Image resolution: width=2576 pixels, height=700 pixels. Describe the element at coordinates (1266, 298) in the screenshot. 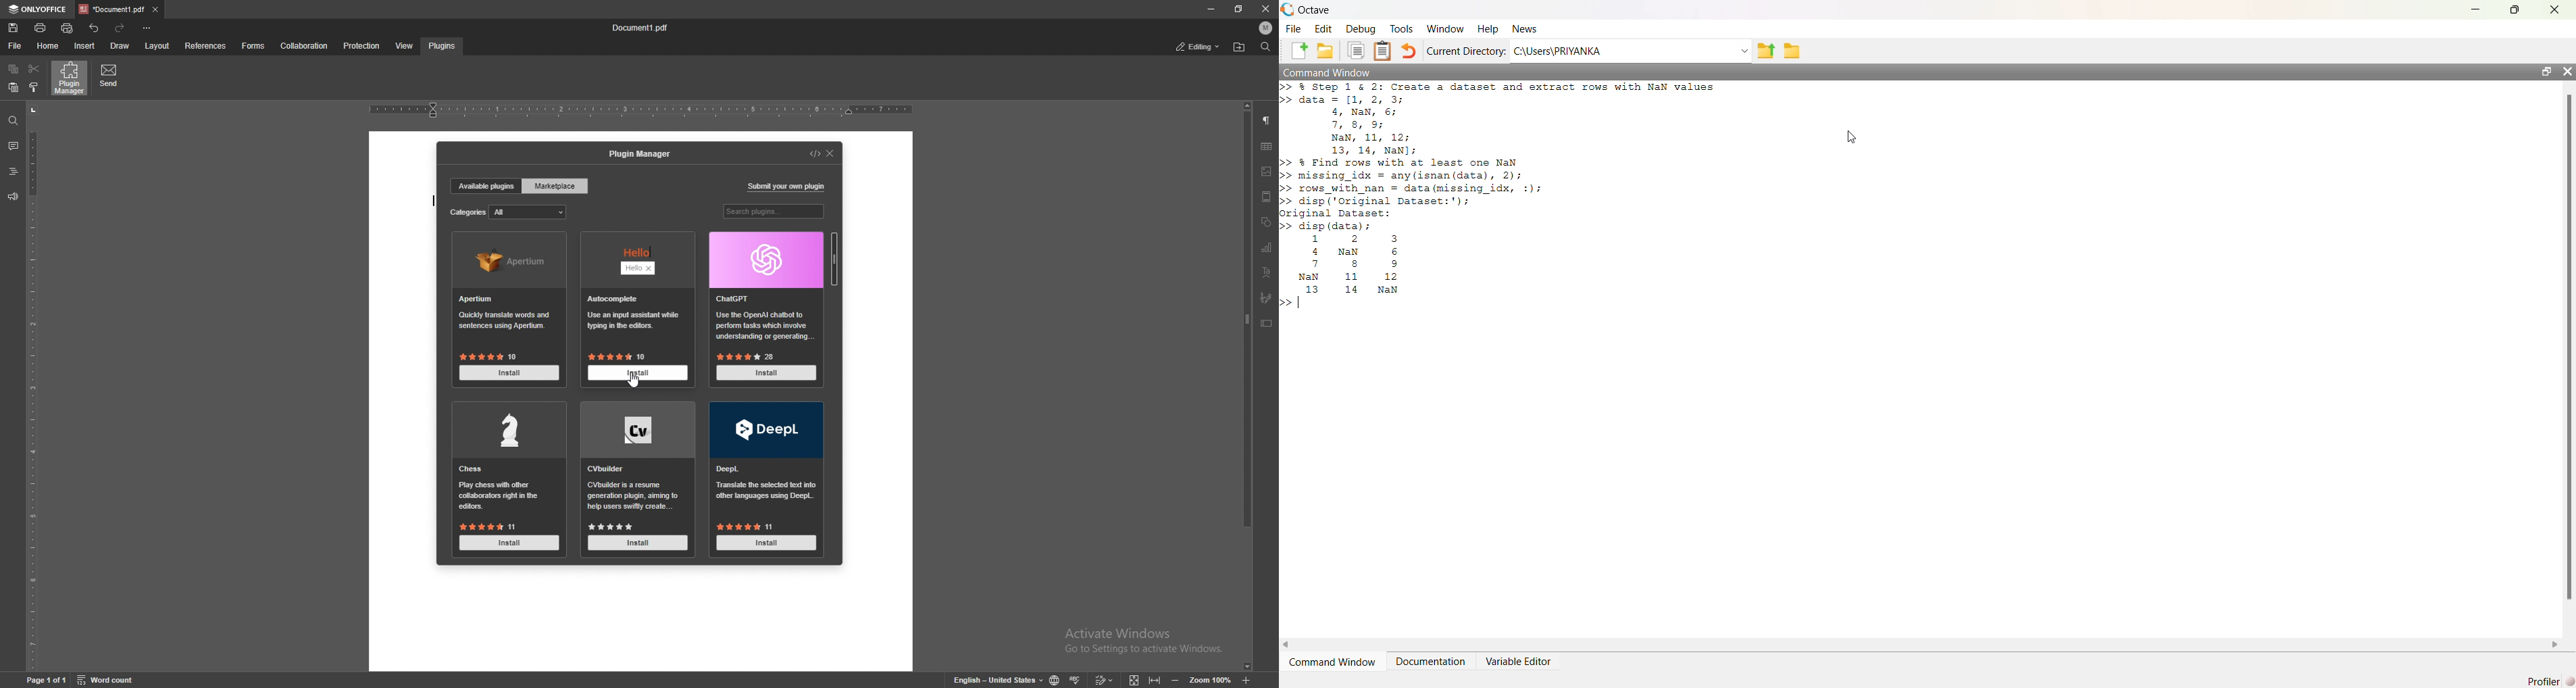

I see `signature` at that location.